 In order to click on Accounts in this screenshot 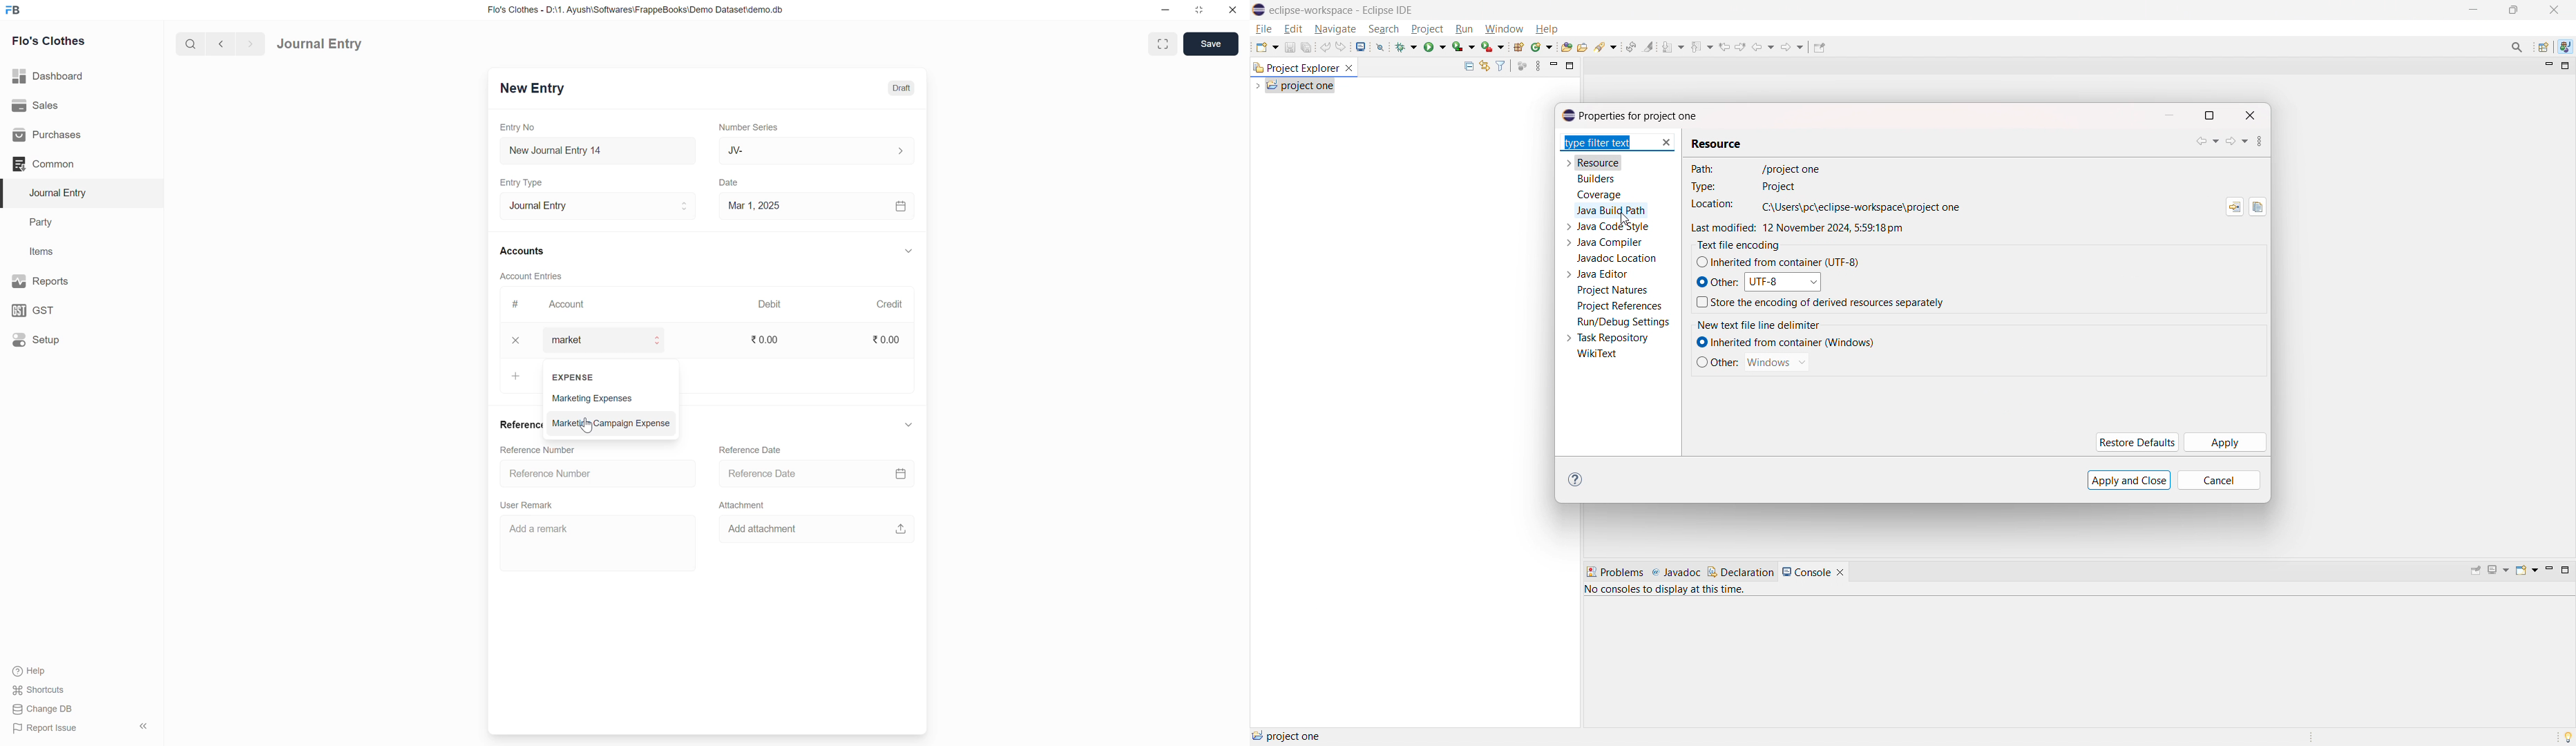, I will do `click(524, 249)`.